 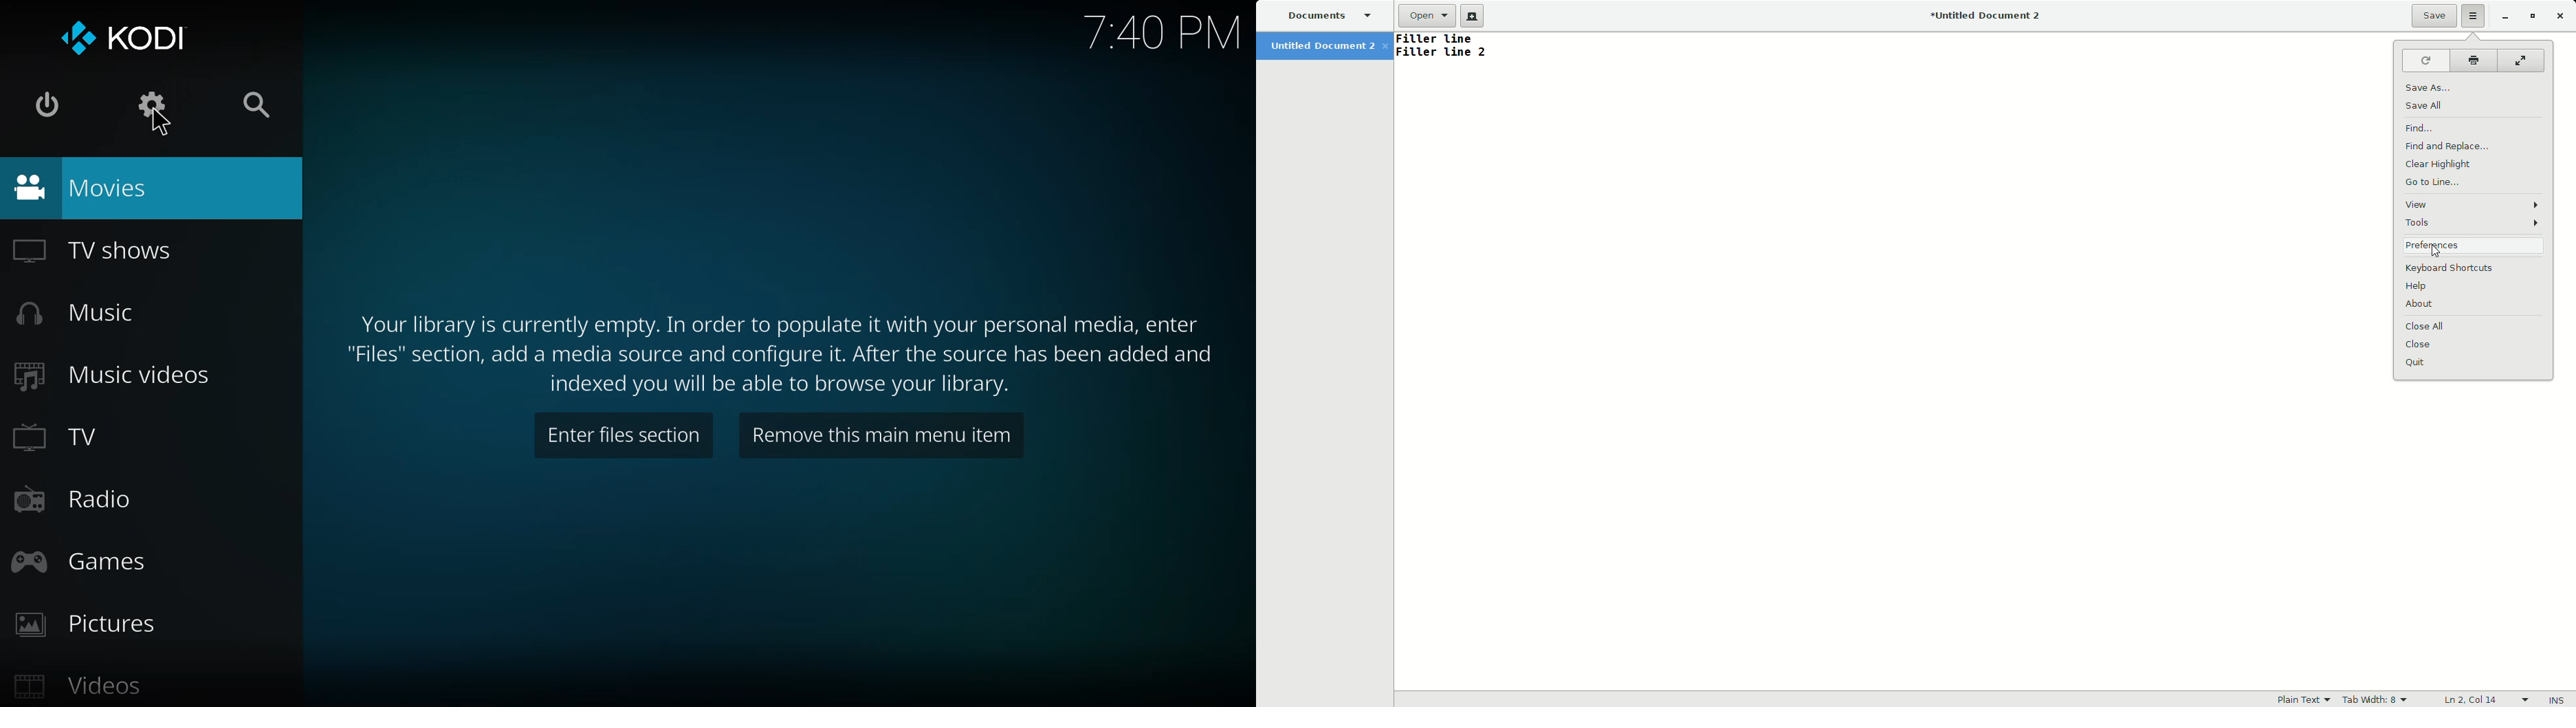 I want to click on learn more, so click(x=786, y=346).